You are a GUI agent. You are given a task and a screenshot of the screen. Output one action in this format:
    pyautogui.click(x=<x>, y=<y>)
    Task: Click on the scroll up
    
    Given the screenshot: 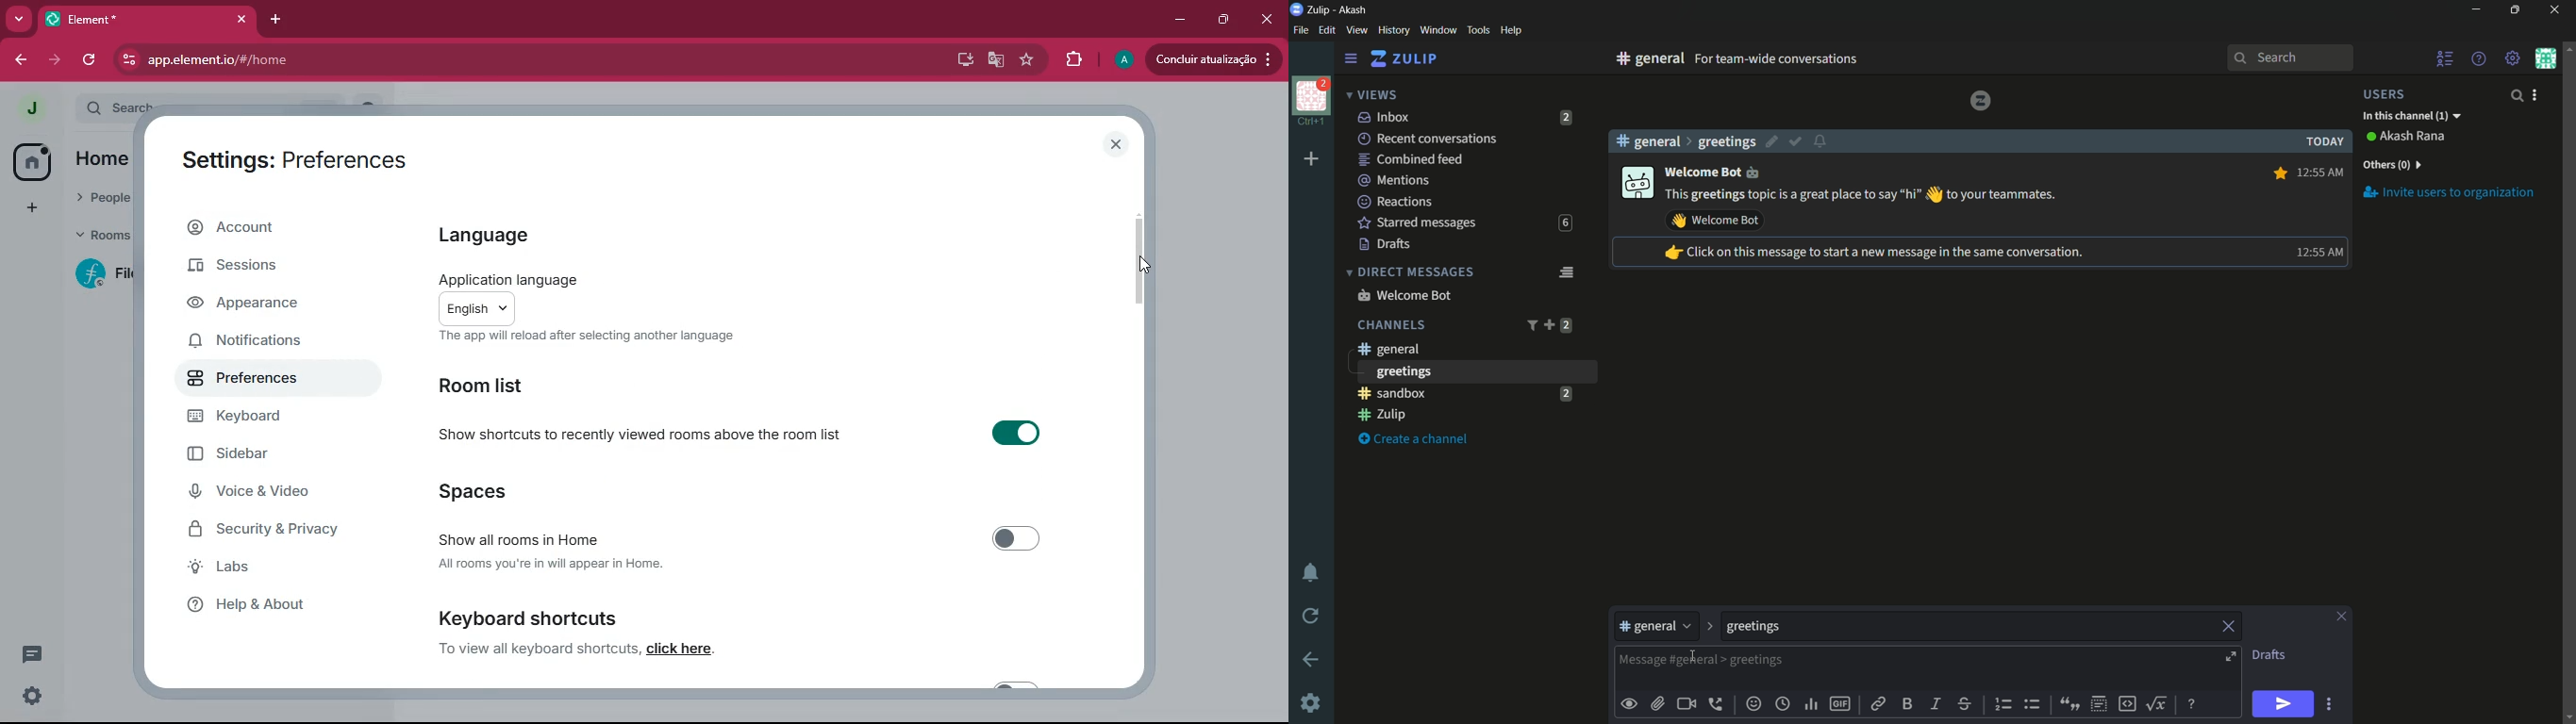 What is the action you would take?
    pyautogui.click(x=2568, y=48)
    